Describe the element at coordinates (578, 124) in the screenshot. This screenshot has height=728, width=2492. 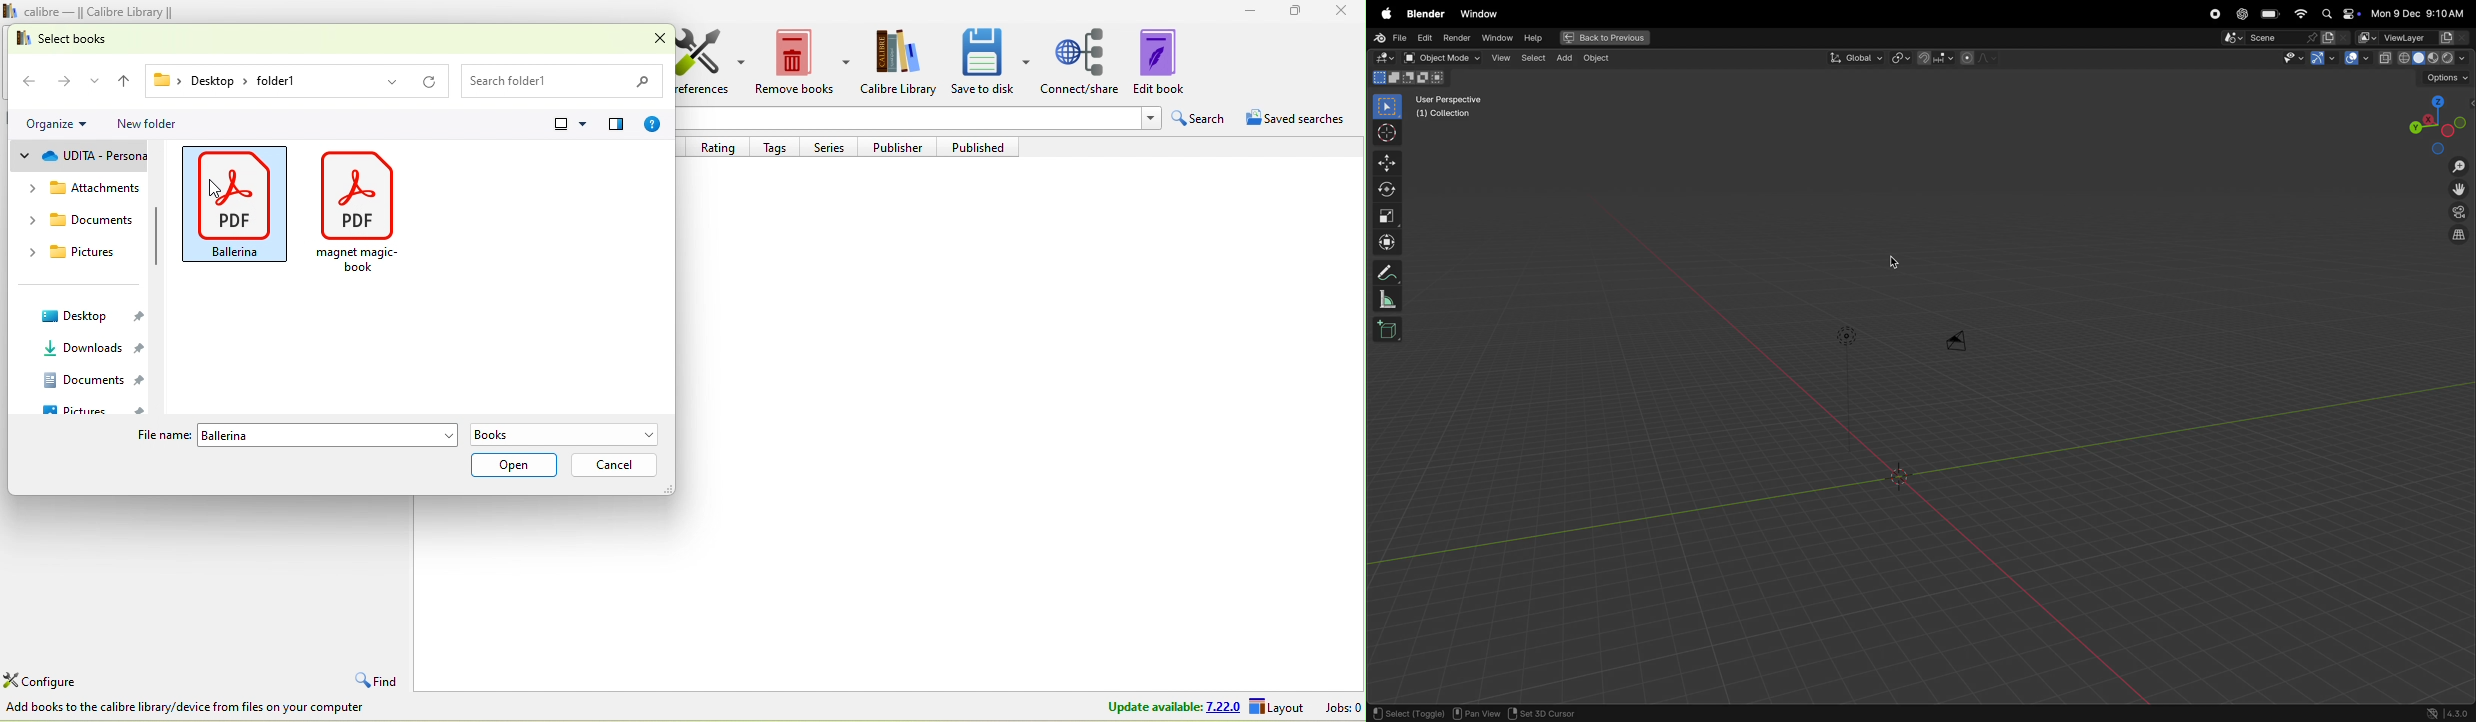
I see `view` at that location.